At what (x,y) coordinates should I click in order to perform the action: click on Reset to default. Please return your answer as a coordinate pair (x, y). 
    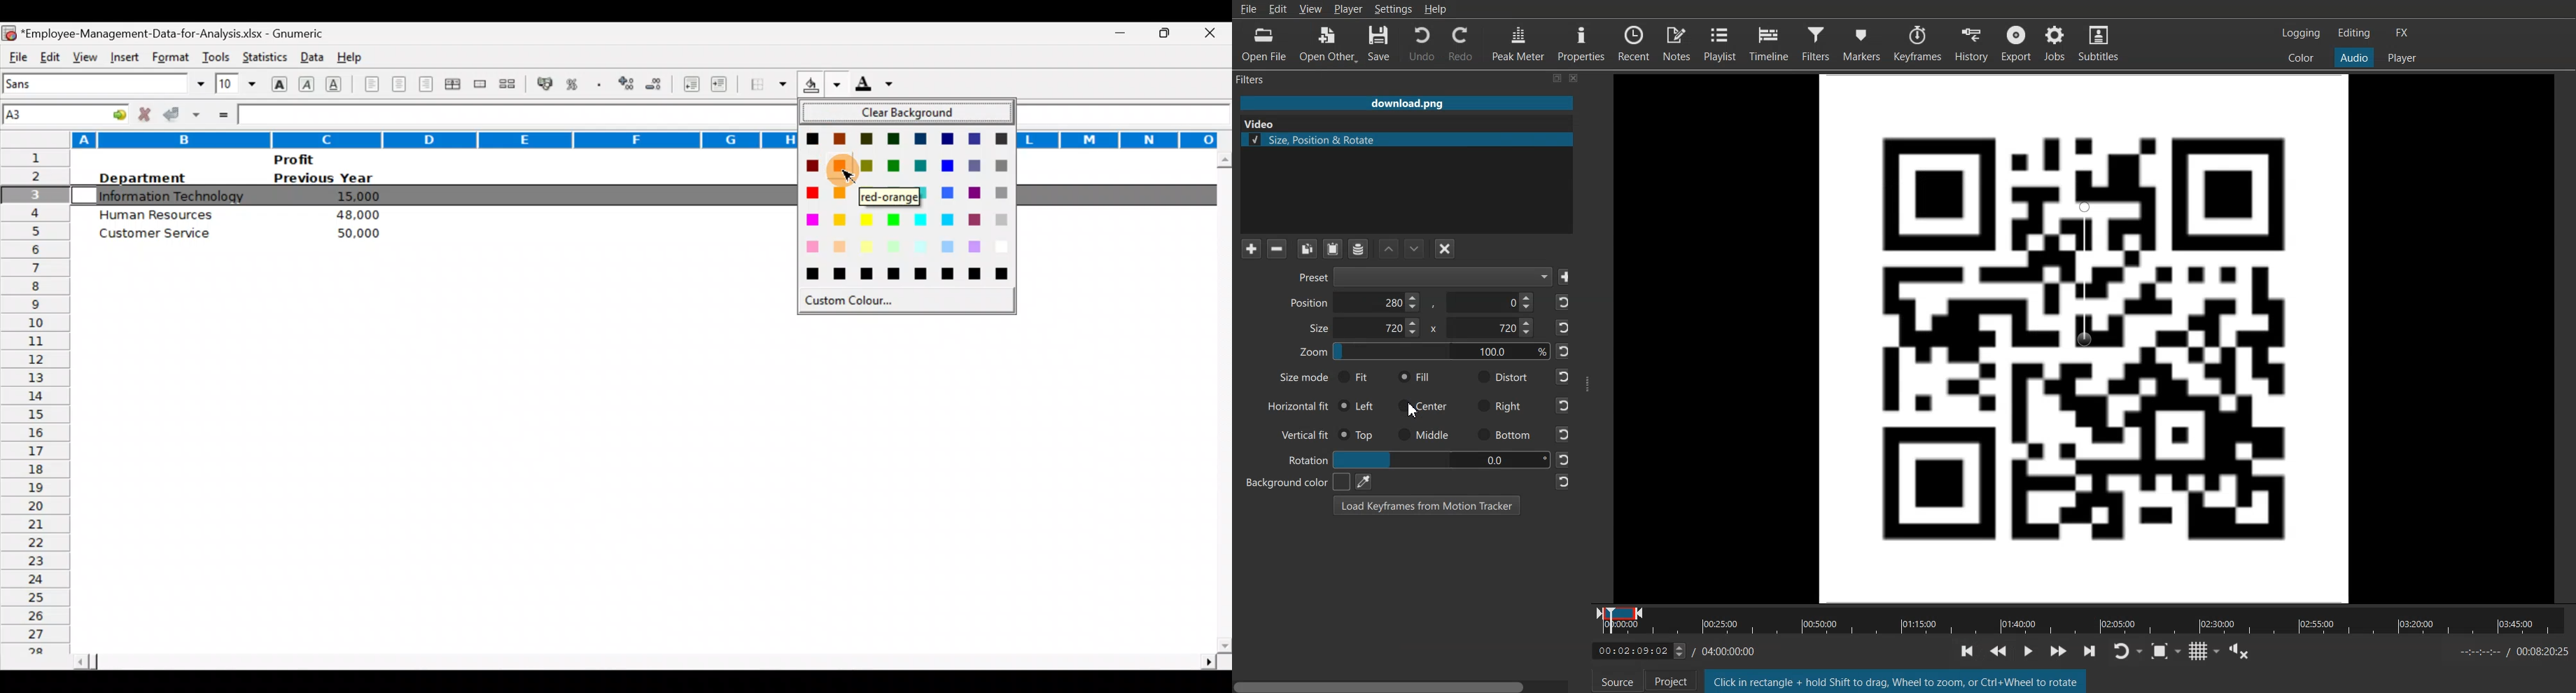
    Looking at the image, I should click on (1564, 392).